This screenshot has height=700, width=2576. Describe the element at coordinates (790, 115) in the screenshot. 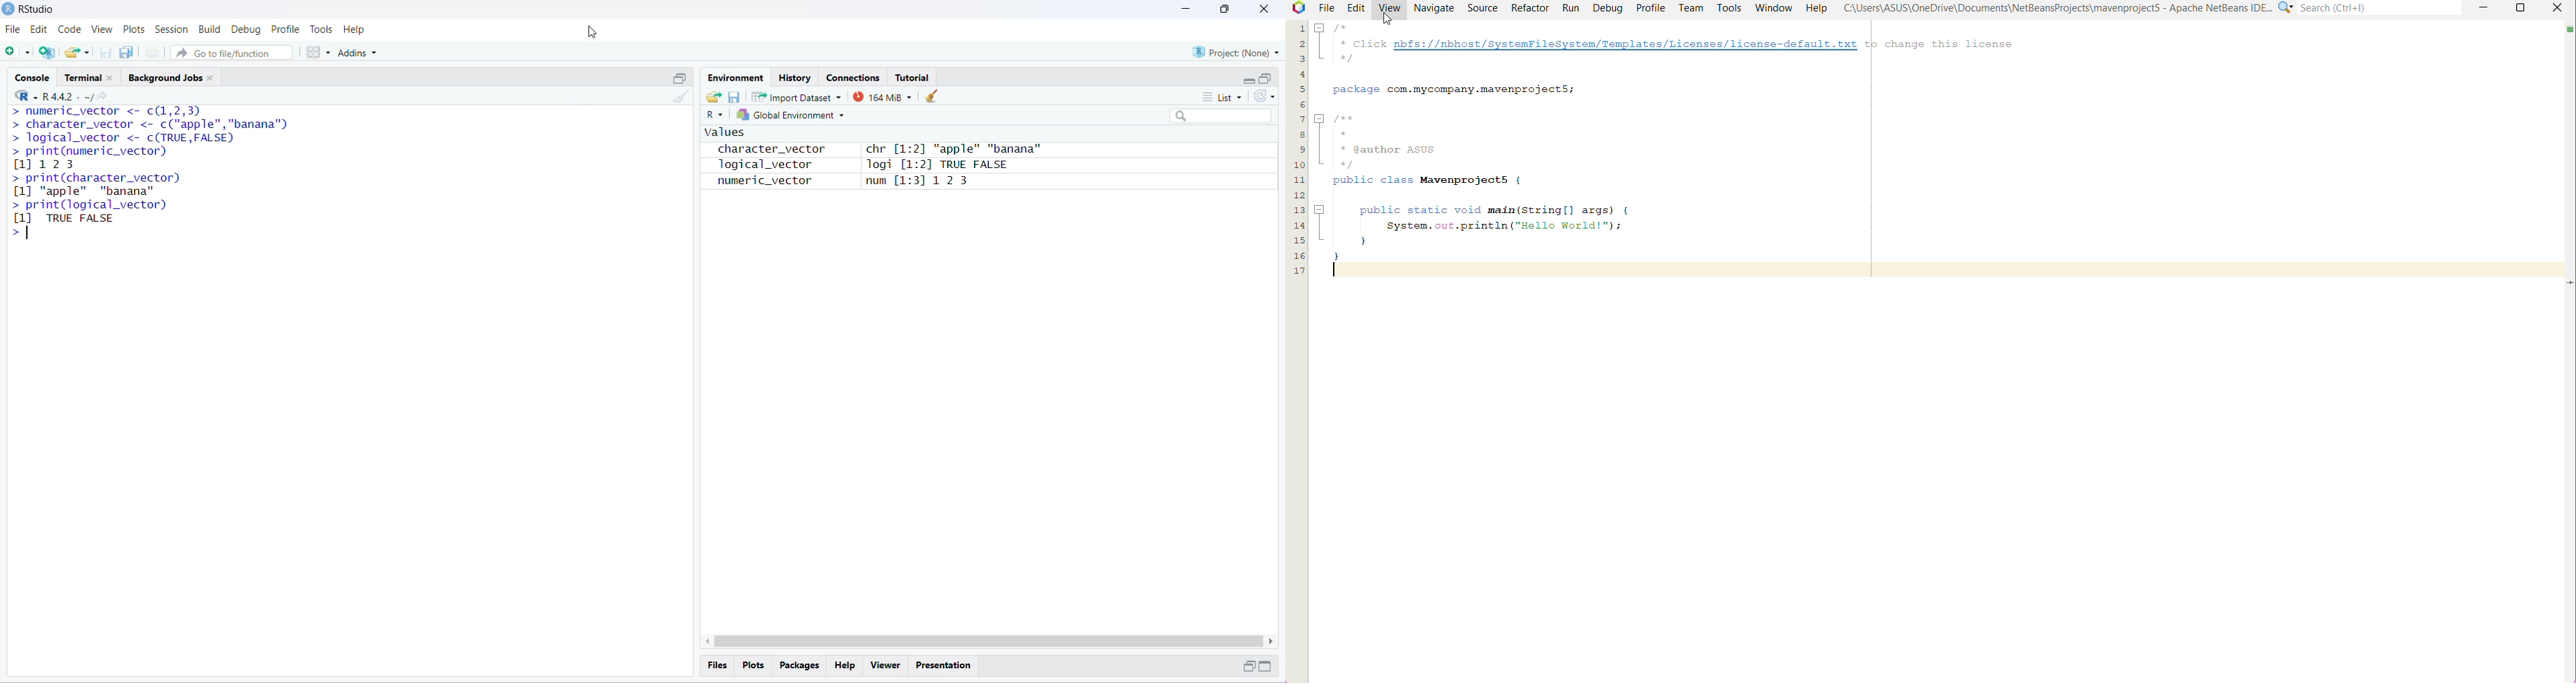

I see `global Environment` at that location.